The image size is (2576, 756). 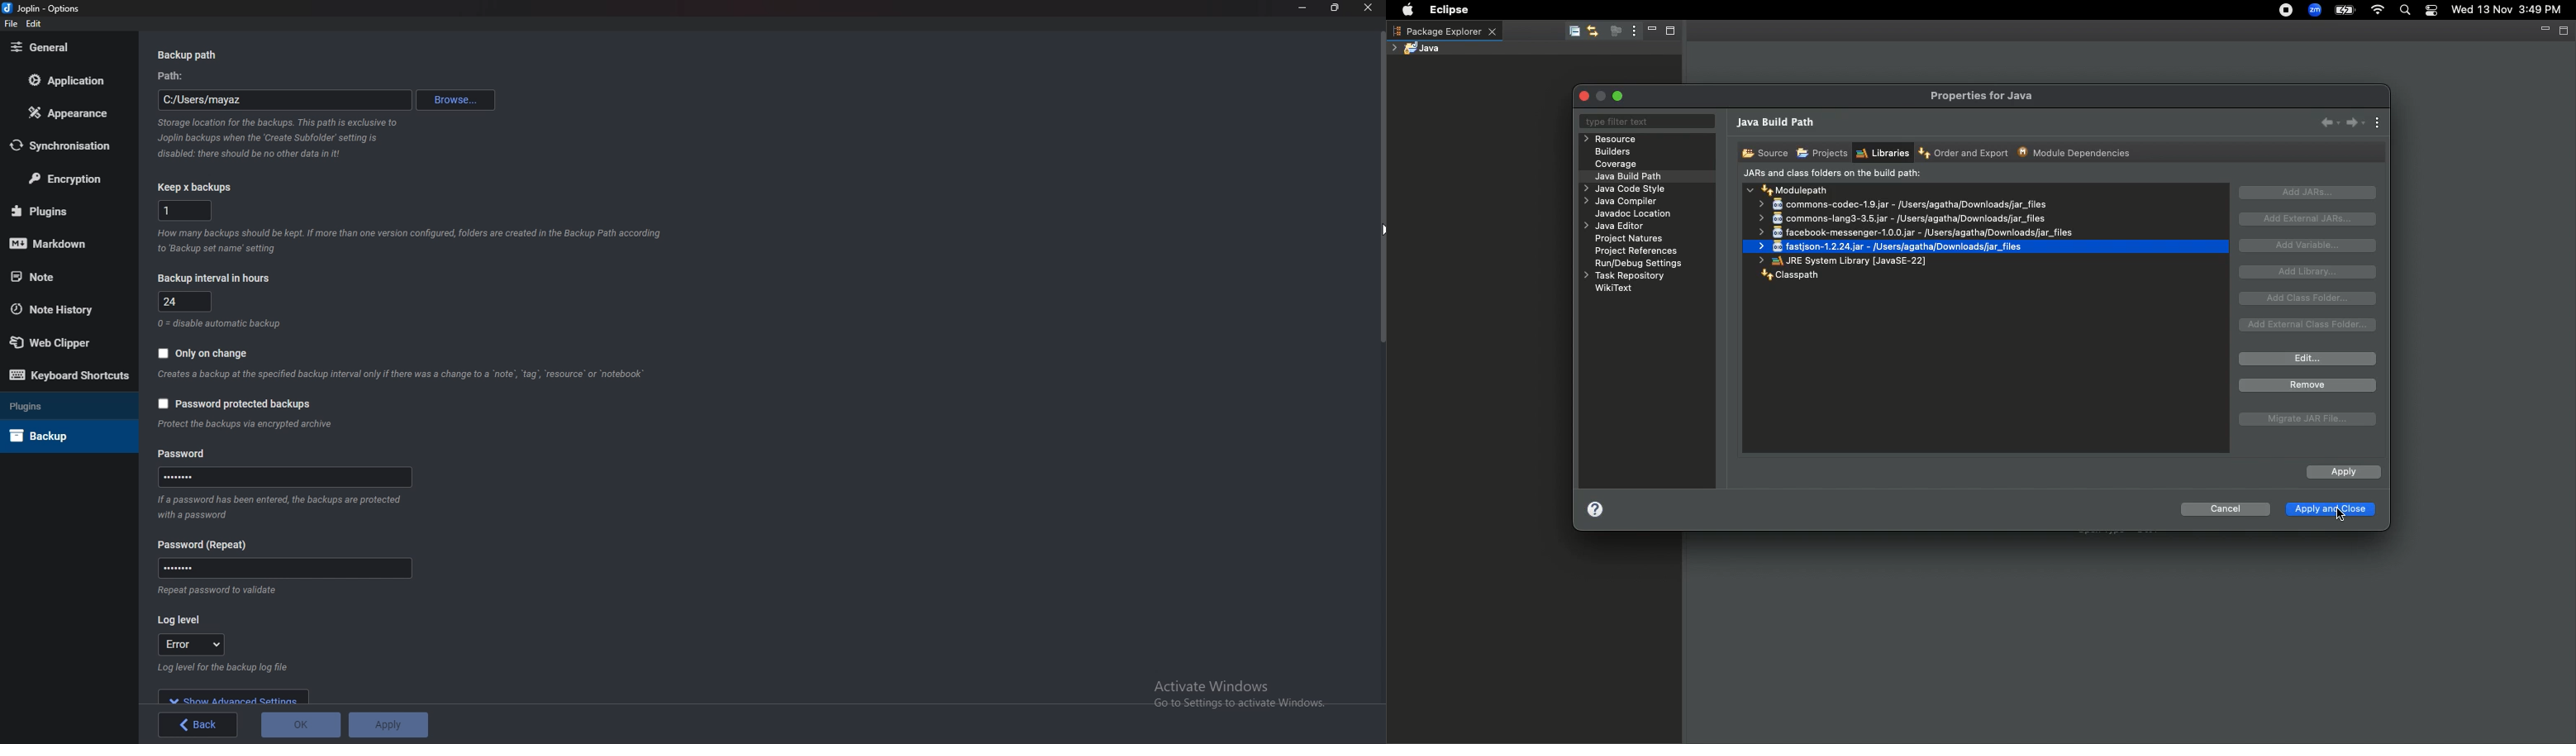 What do you see at coordinates (58, 245) in the screenshot?
I see `mark down` at bounding box center [58, 245].